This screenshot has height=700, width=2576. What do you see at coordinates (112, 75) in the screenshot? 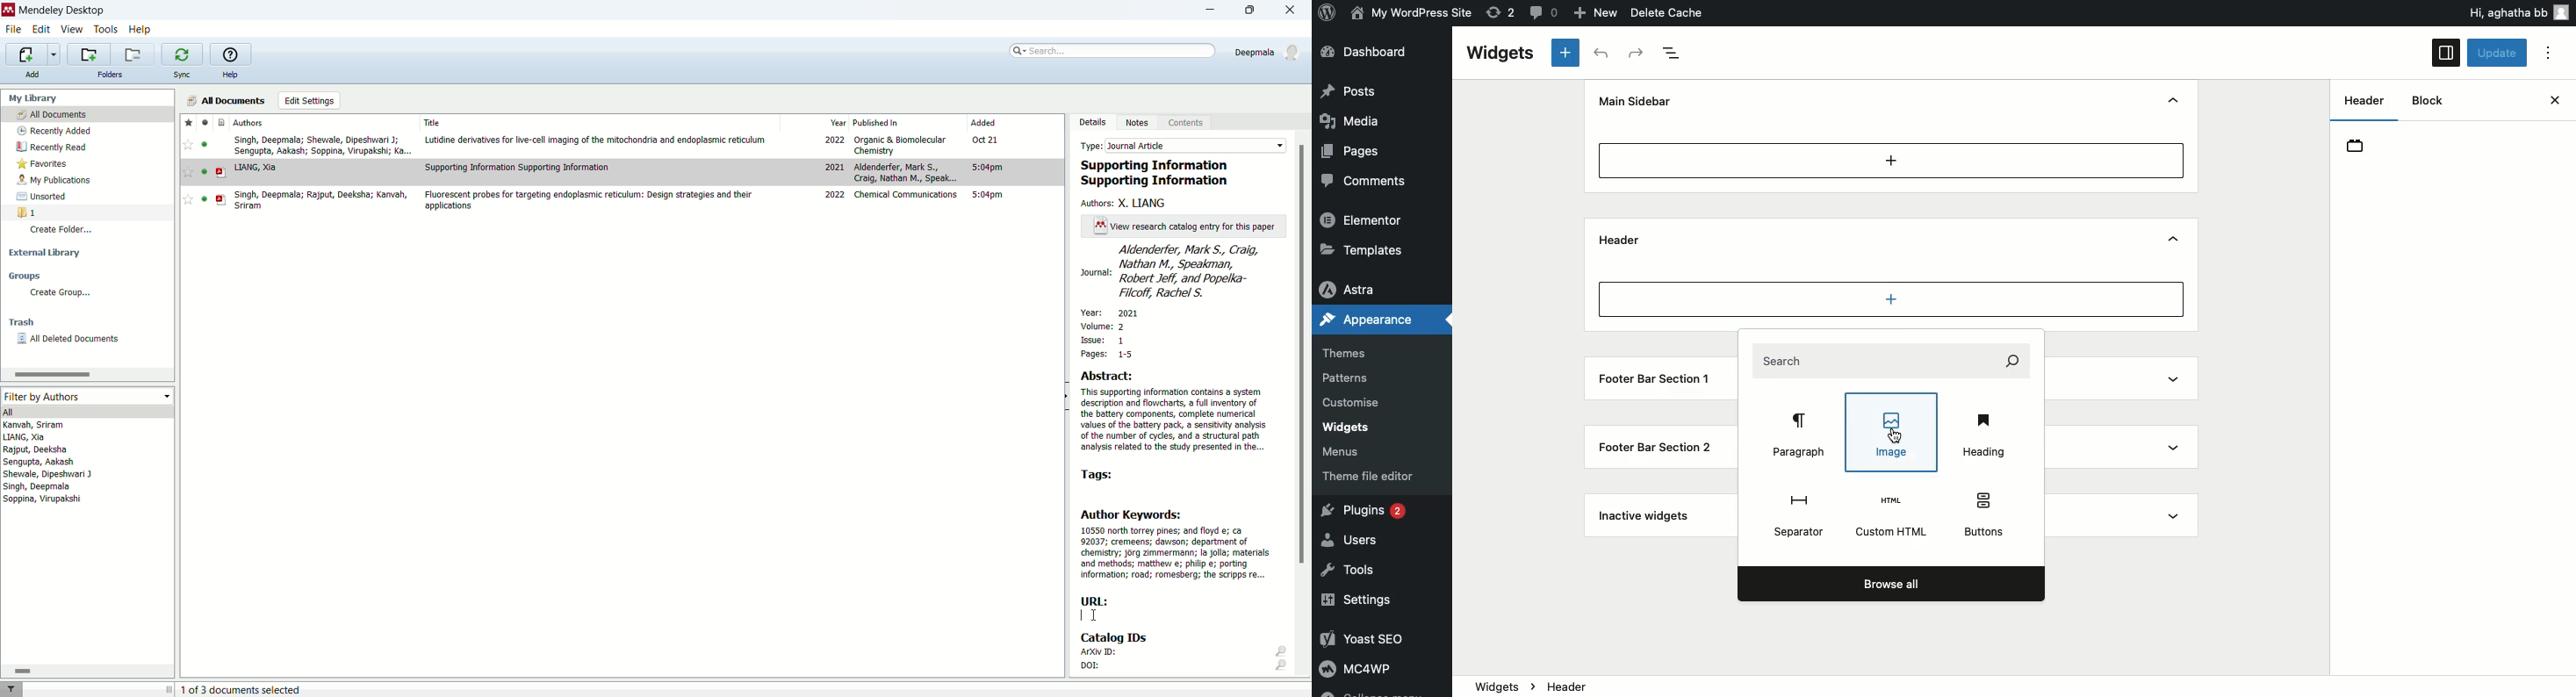
I see `folders` at bounding box center [112, 75].